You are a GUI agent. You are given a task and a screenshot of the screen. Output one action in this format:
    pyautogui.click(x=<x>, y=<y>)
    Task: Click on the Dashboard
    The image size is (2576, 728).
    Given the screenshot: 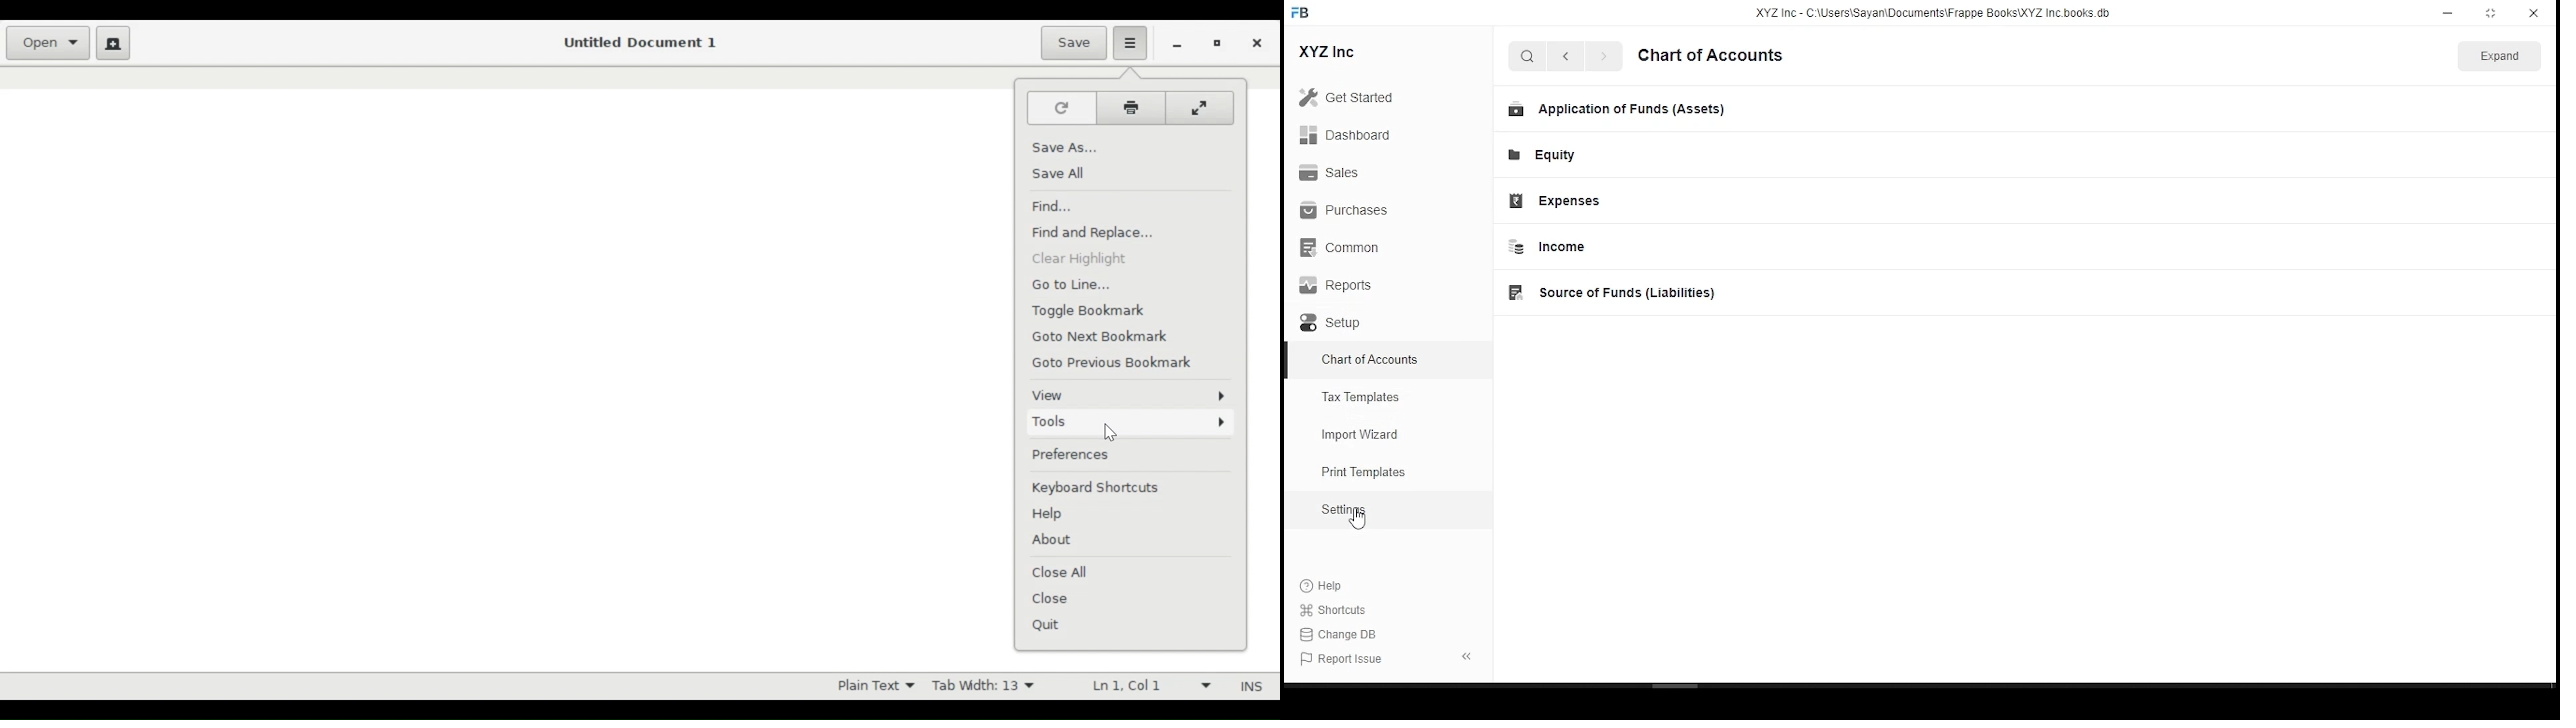 What is the action you would take?
    pyautogui.click(x=1348, y=137)
    